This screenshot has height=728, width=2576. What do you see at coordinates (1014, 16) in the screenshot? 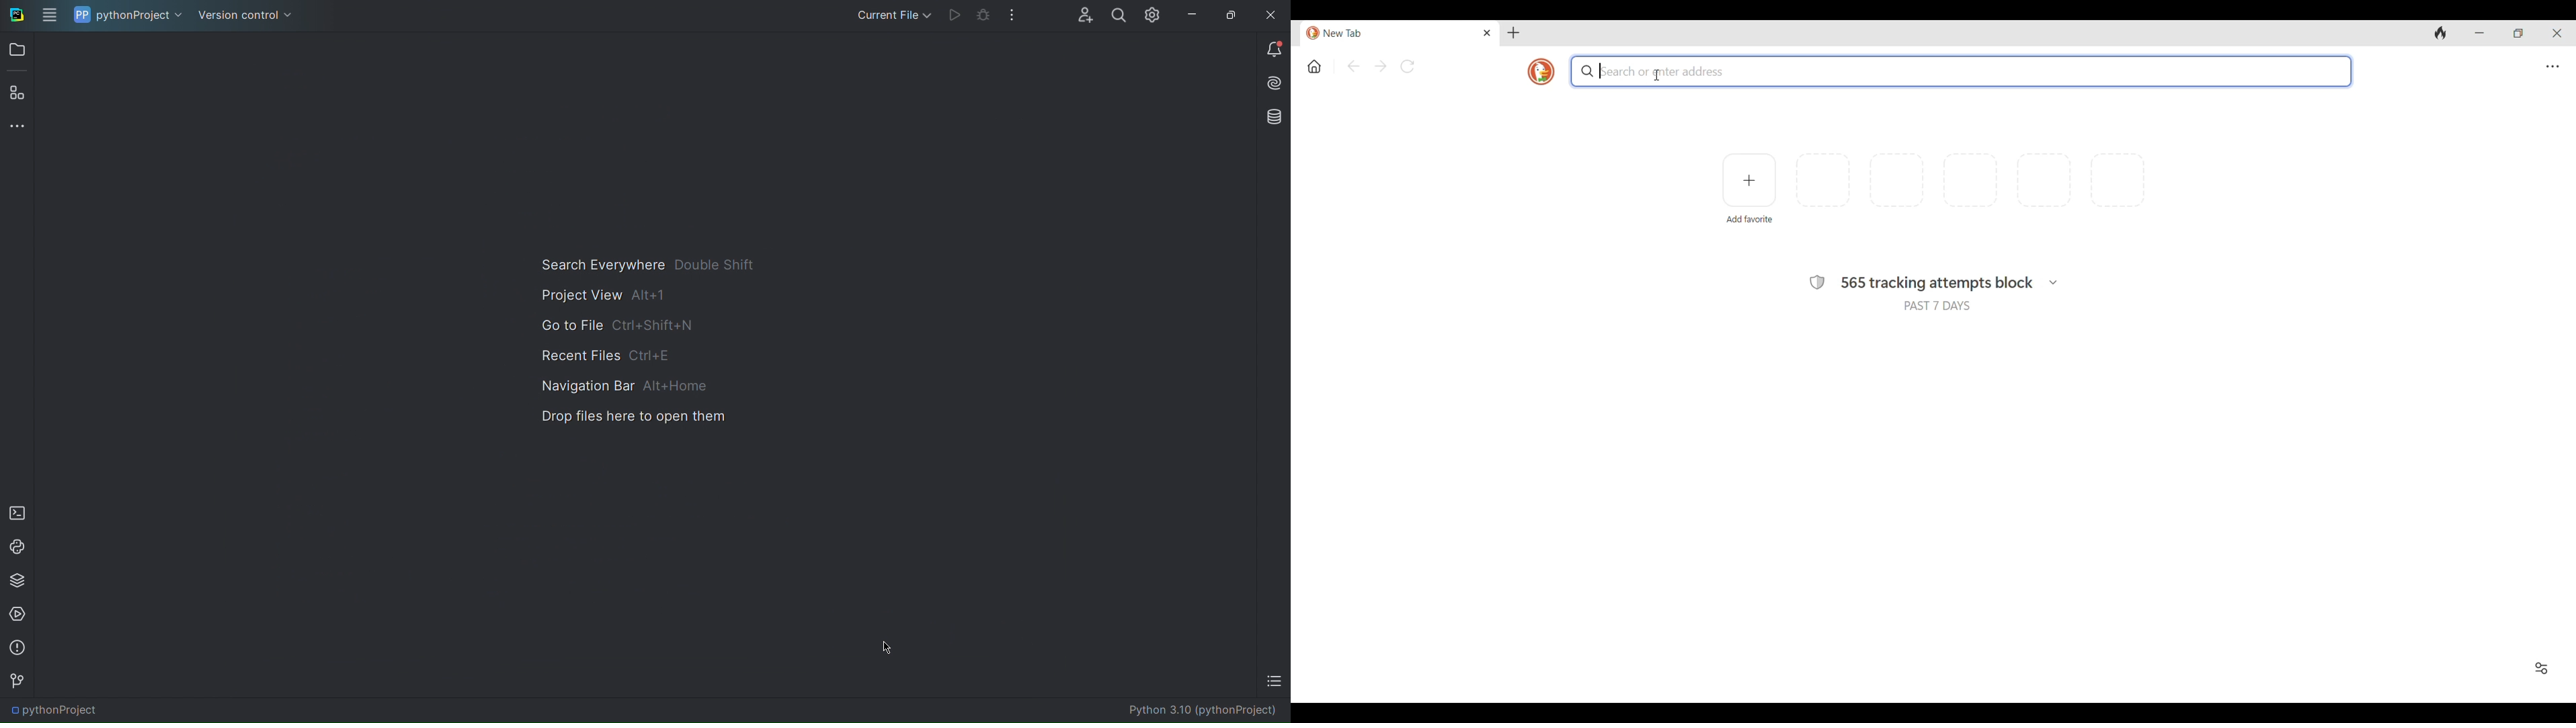
I see `More` at bounding box center [1014, 16].